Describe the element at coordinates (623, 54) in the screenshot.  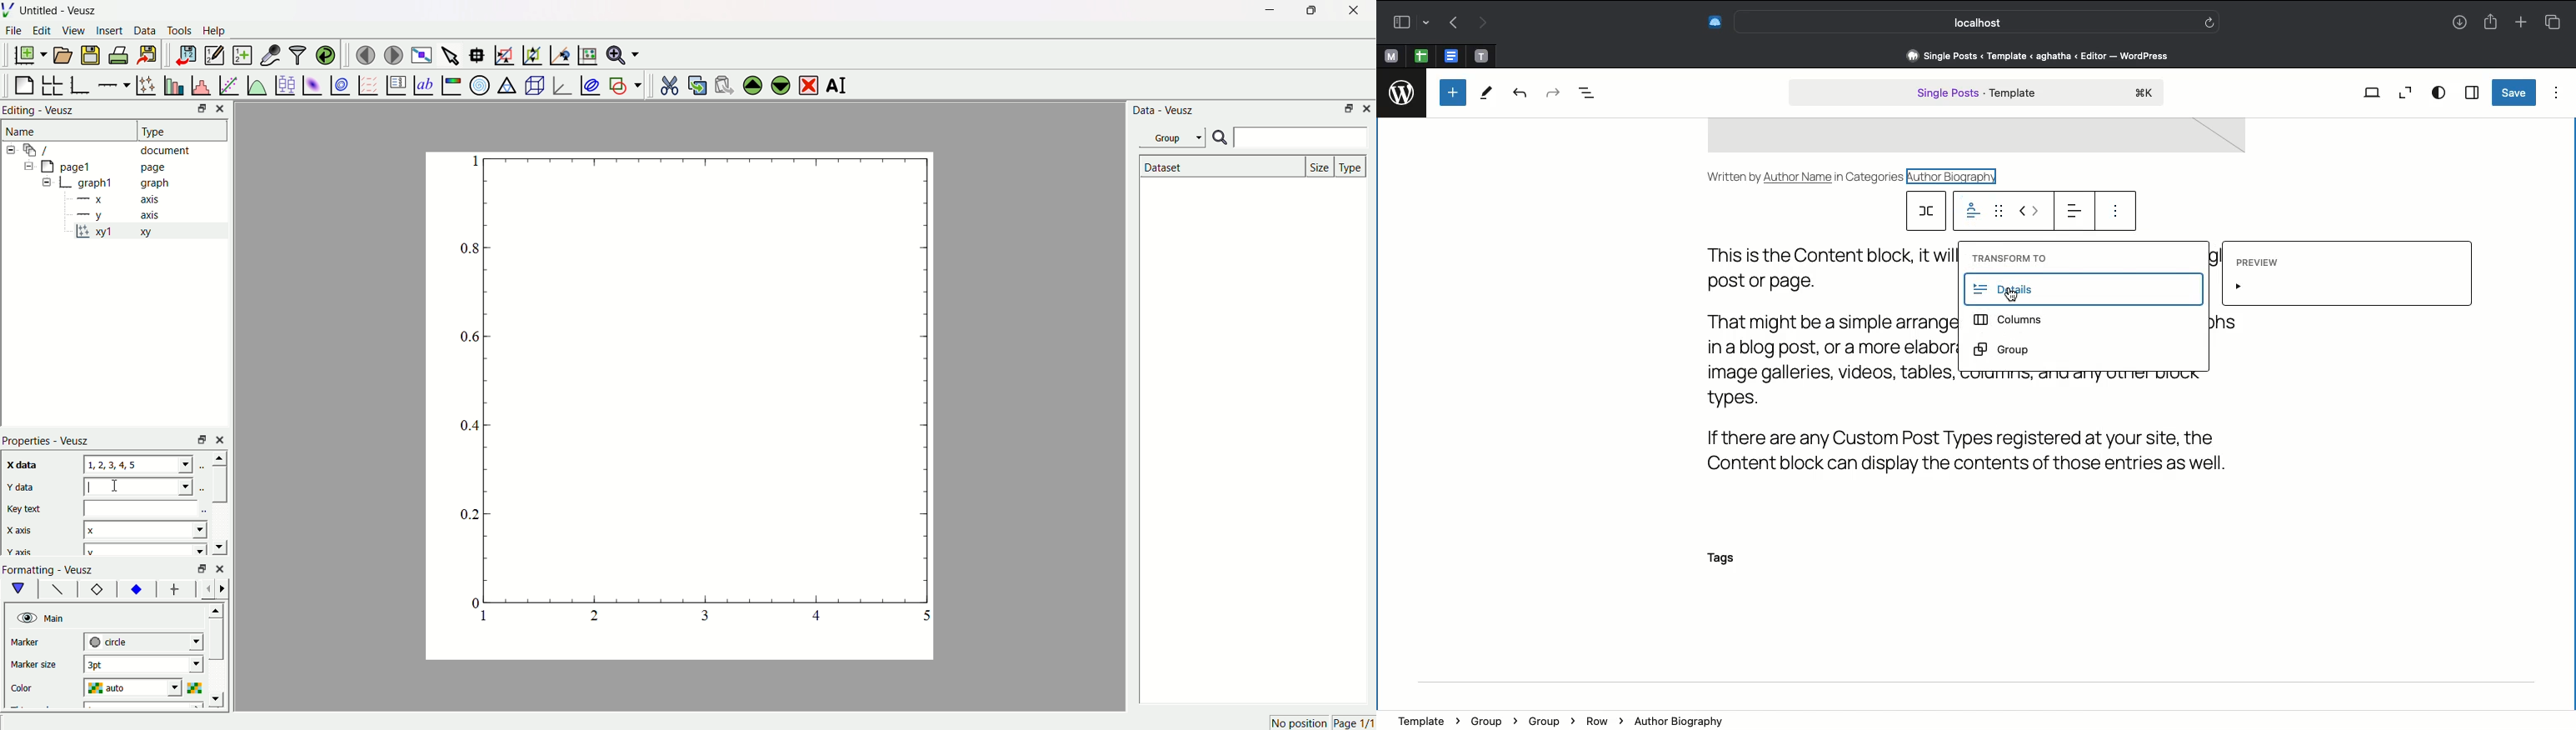
I see `zoom functions` at that location.